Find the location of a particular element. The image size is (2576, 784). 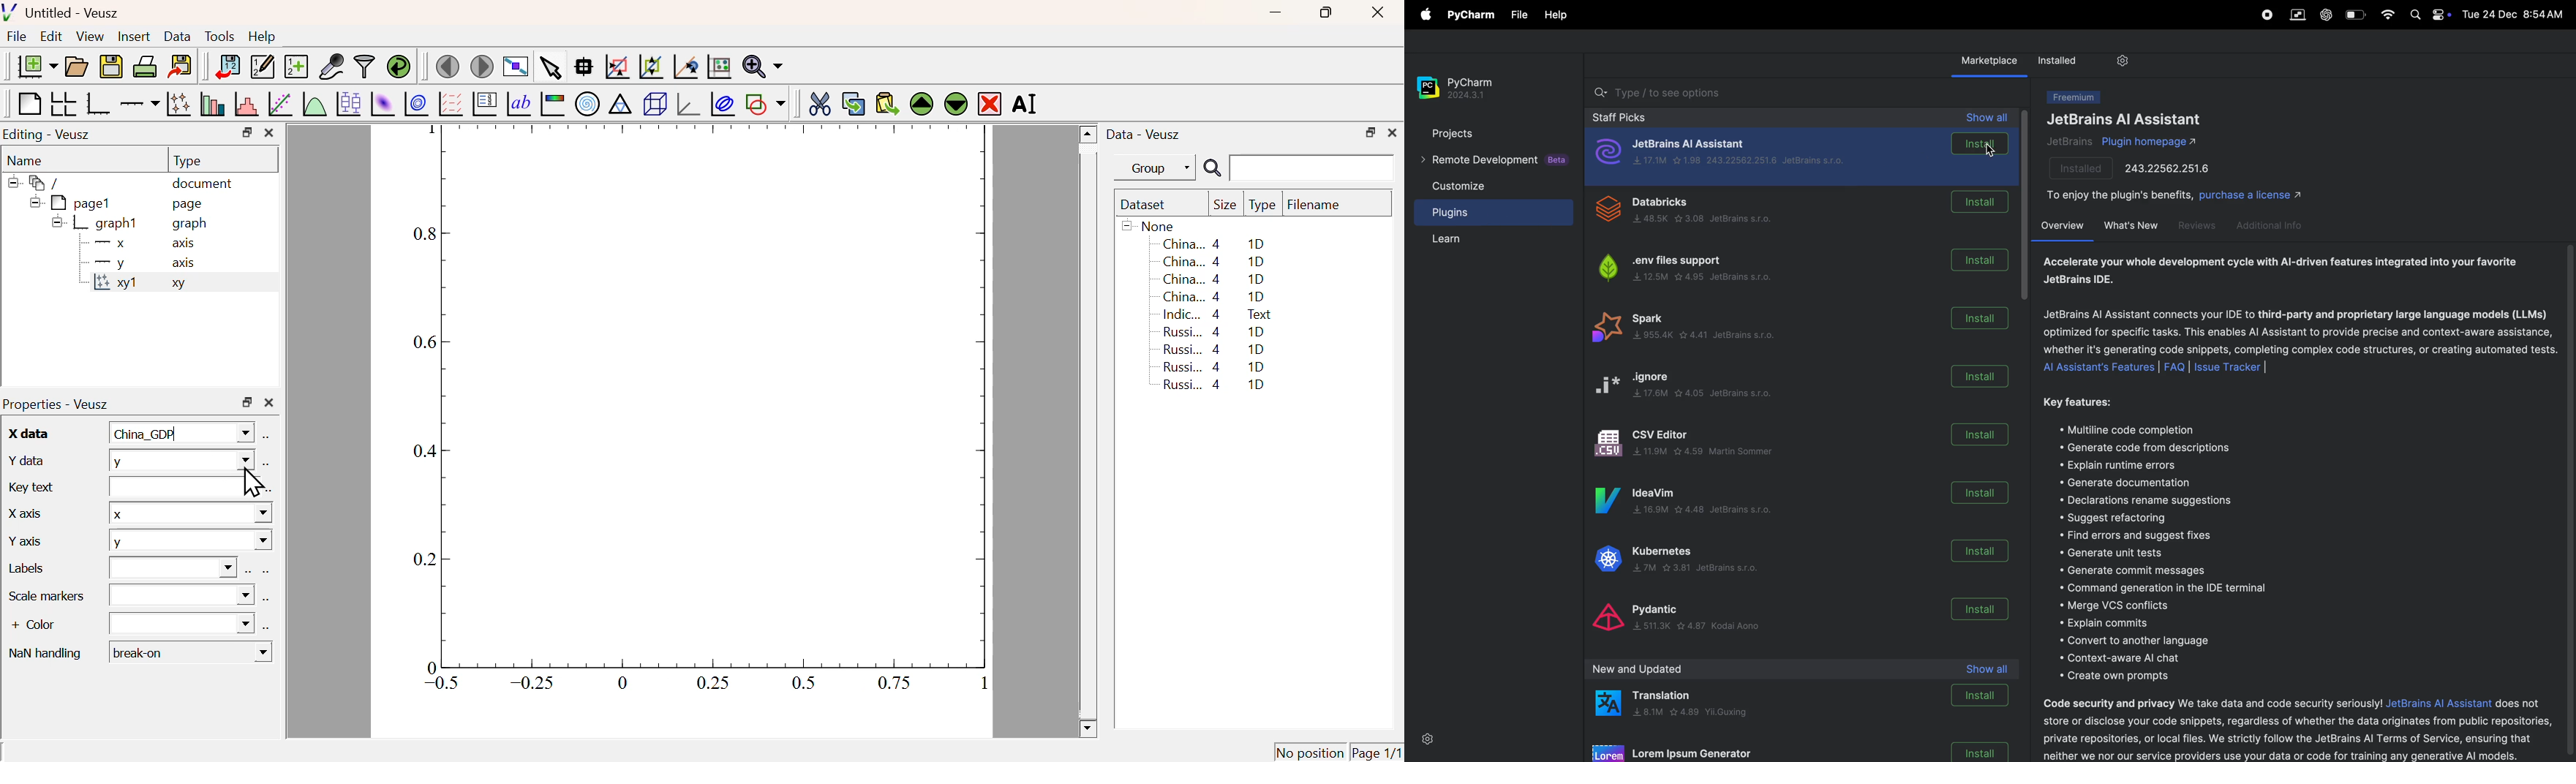

Dataset is located at coordinates (1146, 205).